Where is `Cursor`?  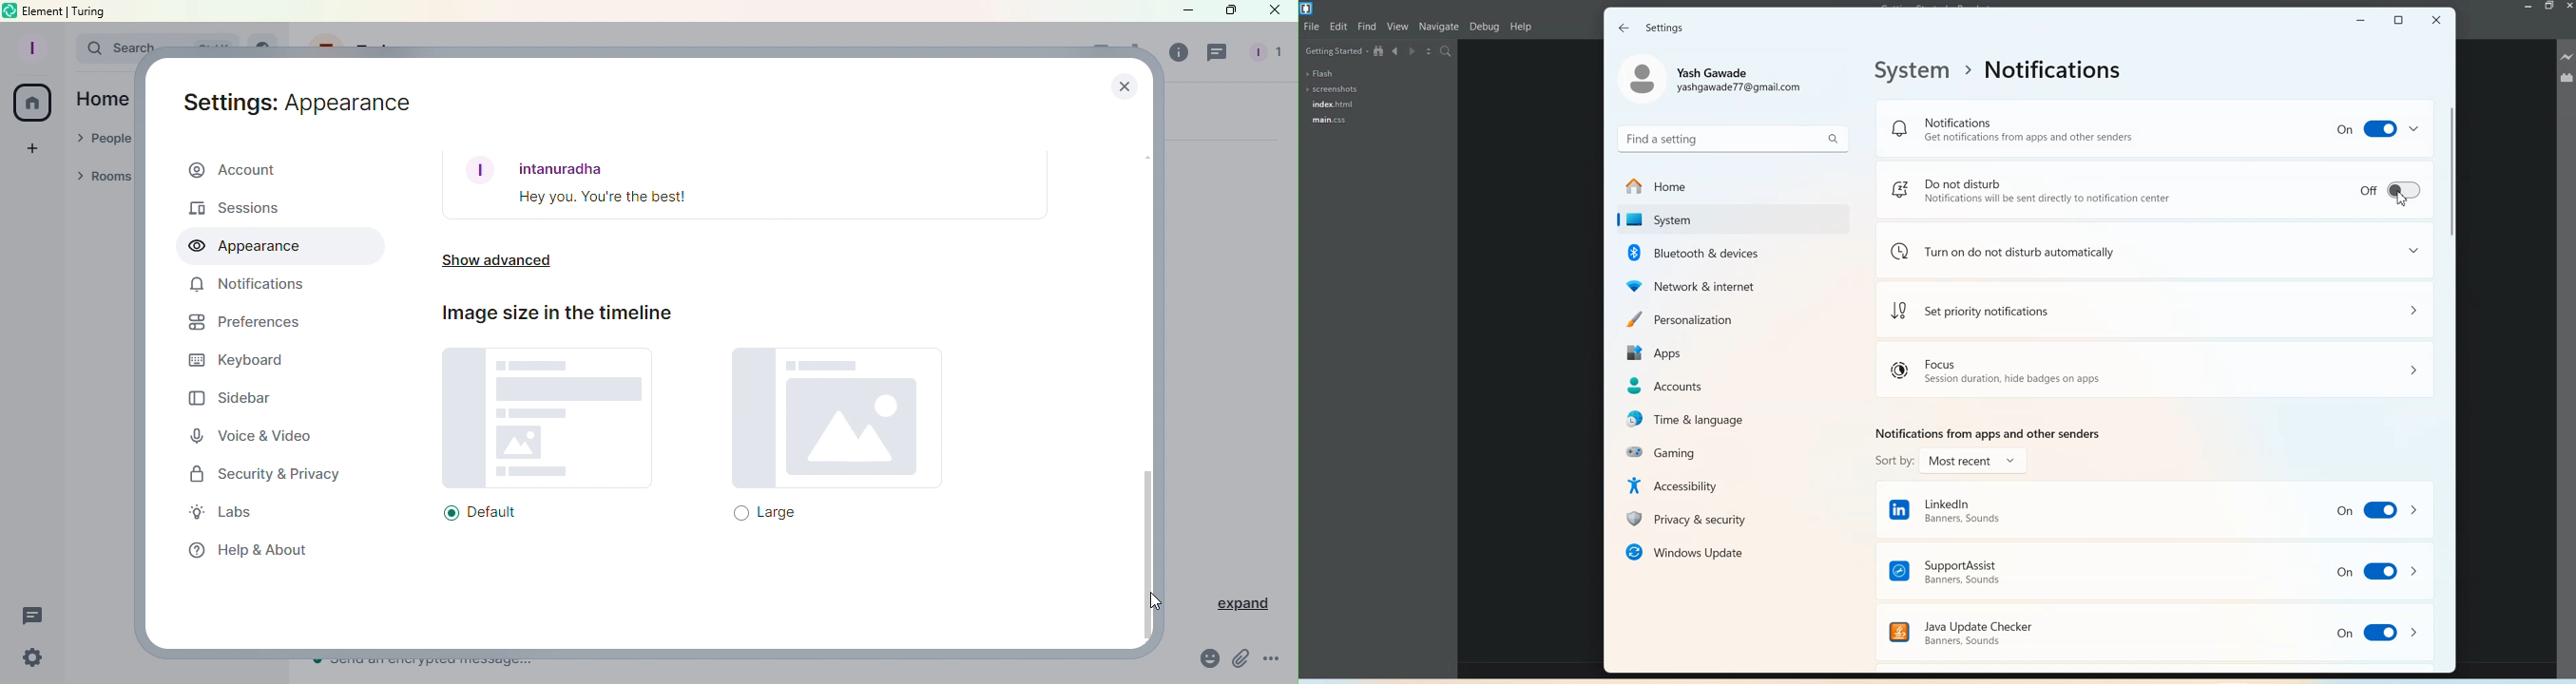 Cursor is located at coordinates (1161, 610).